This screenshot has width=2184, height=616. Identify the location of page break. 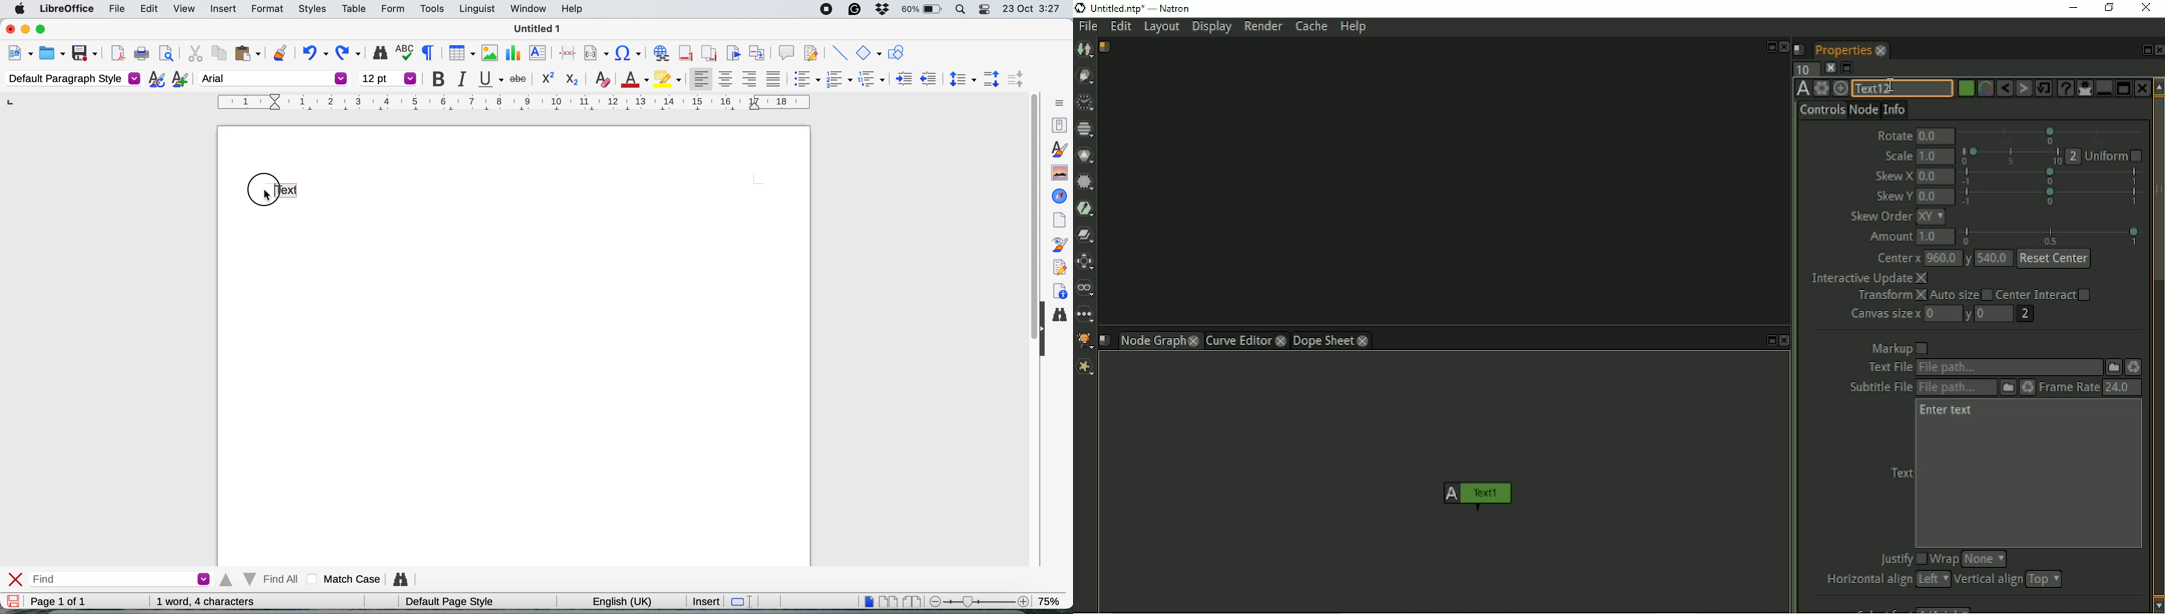
(569, 52).